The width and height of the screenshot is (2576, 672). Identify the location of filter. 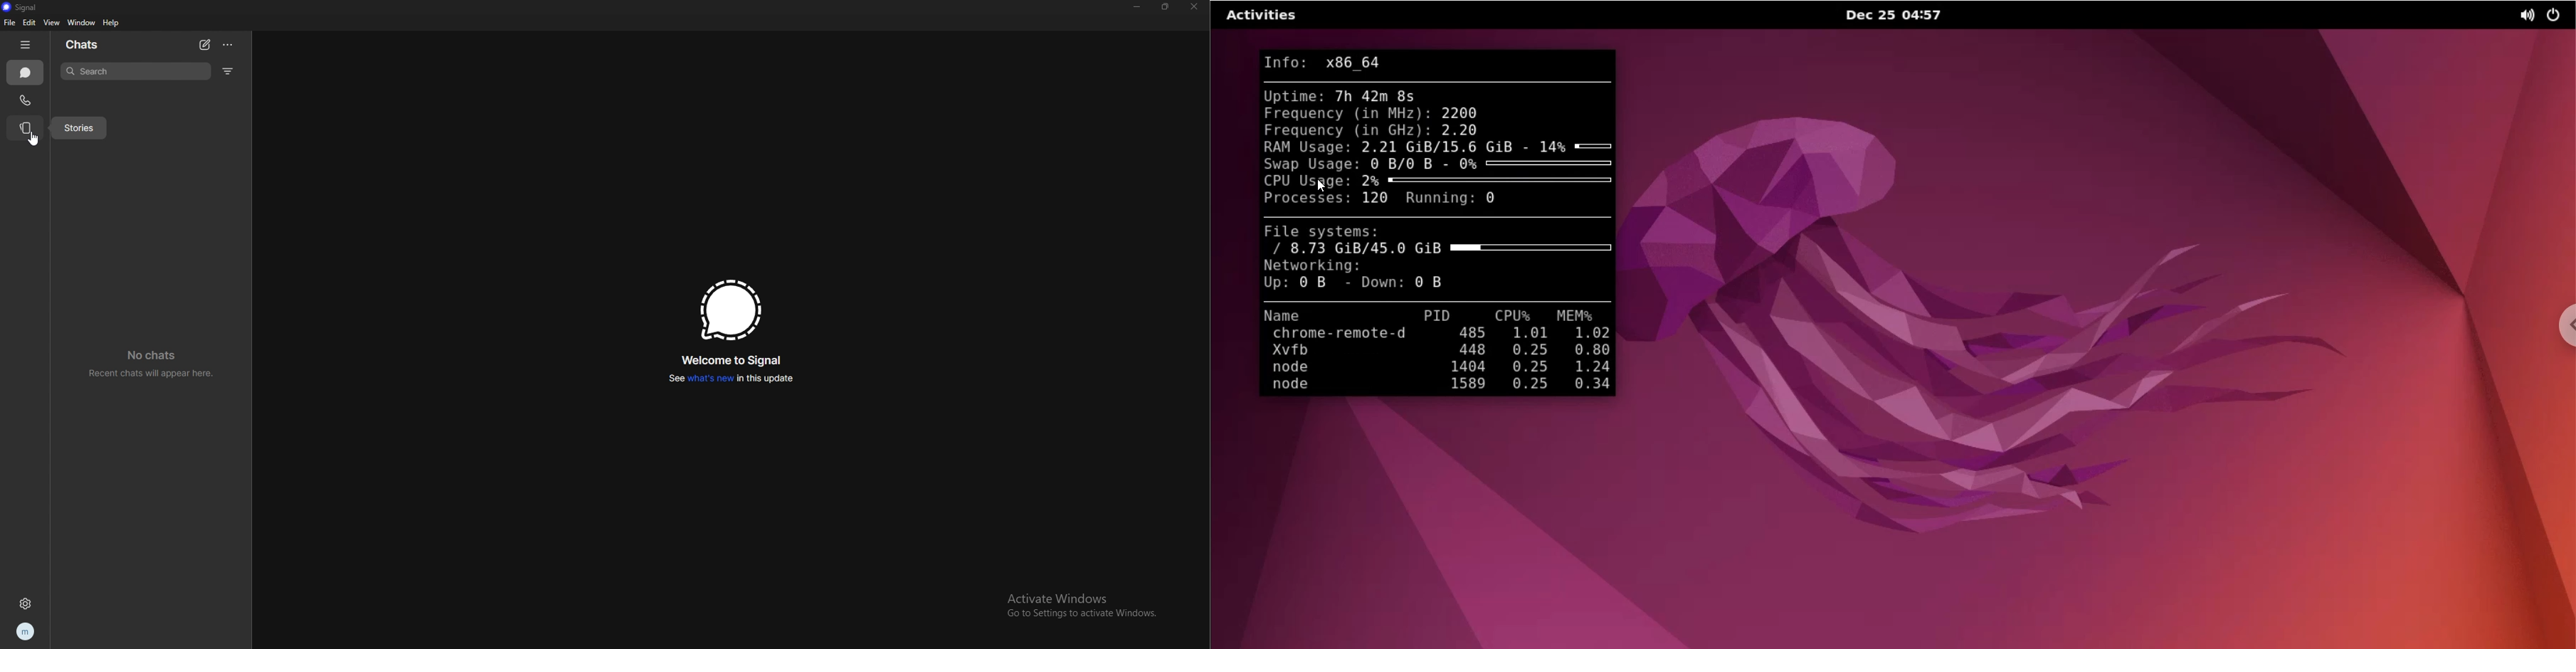
(229, 71).